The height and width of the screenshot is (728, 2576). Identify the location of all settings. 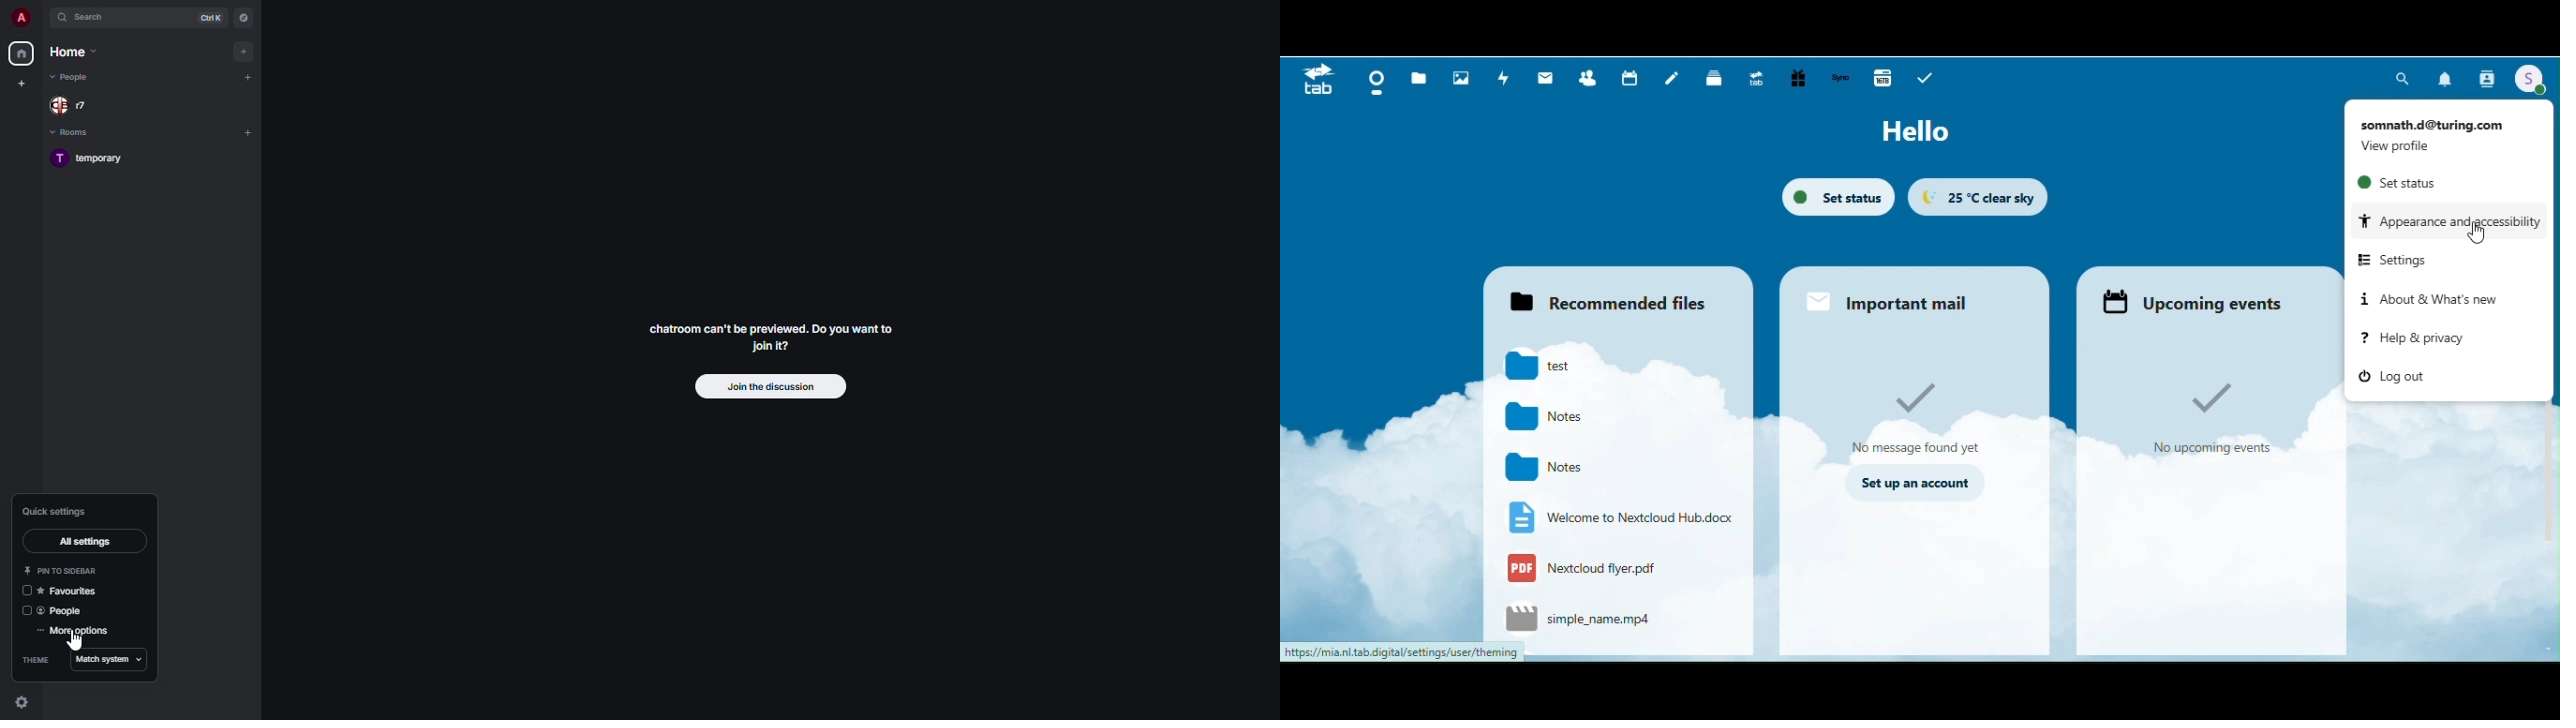
(84, 540).